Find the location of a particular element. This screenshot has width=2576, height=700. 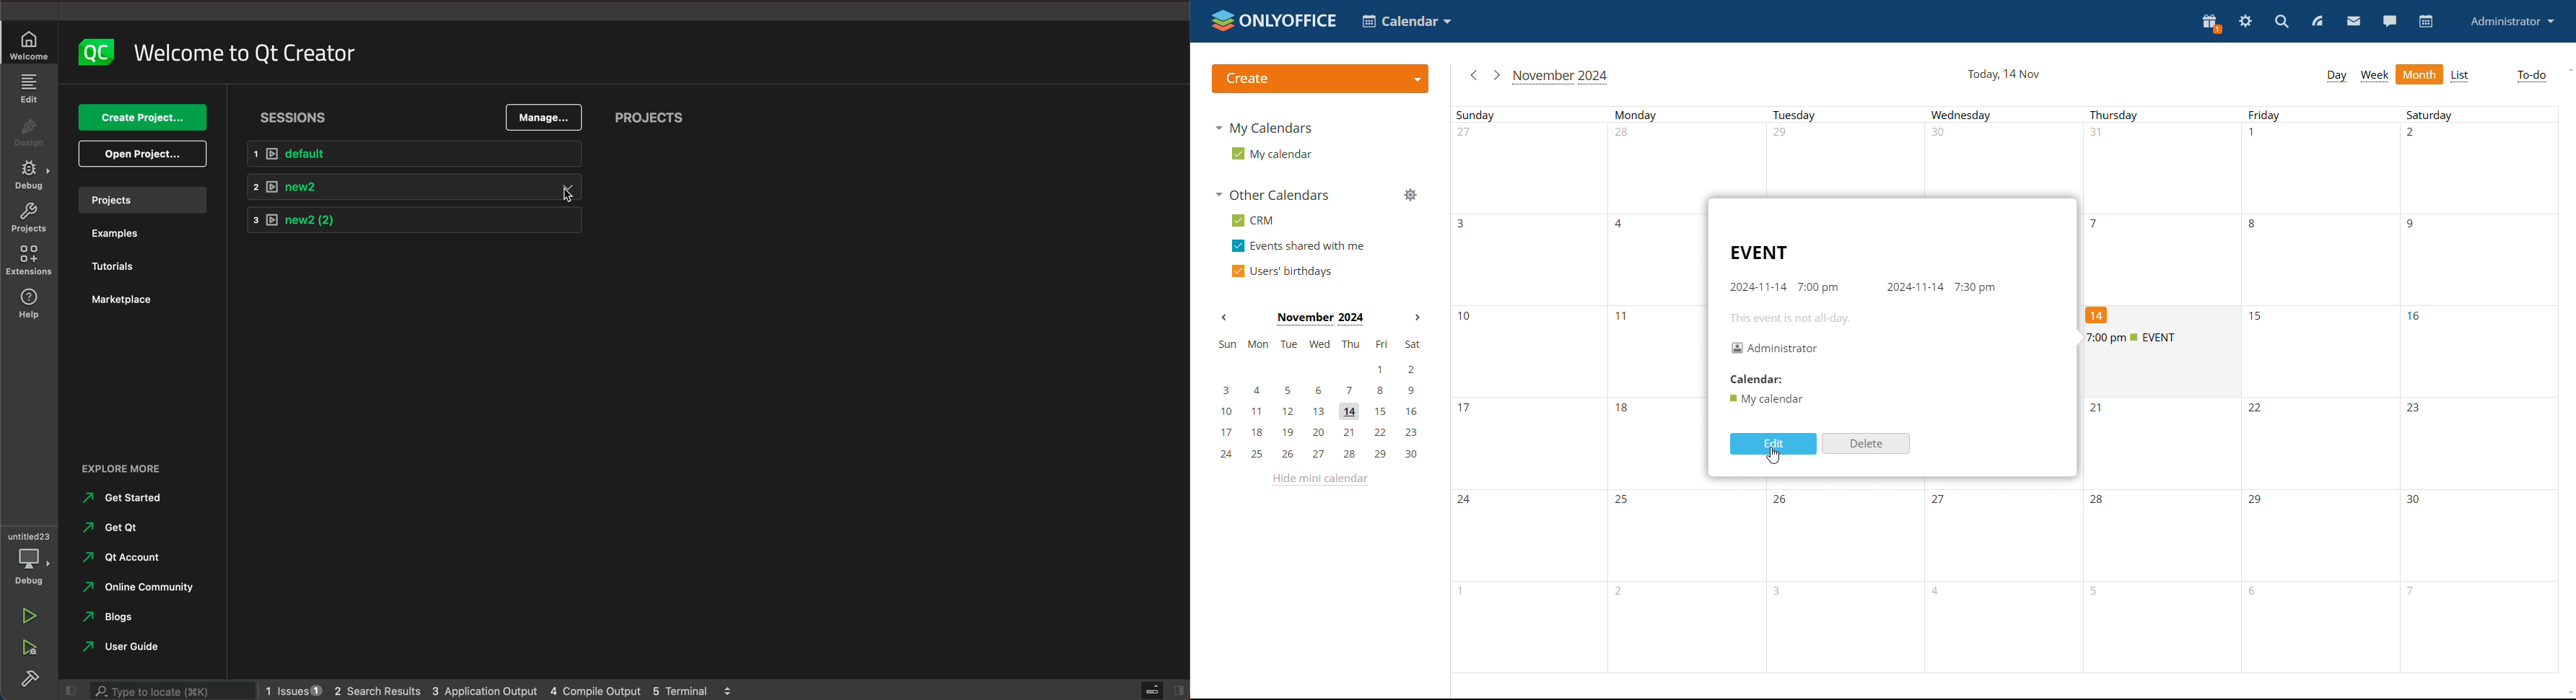

examples is located at coordinates (133, 234).